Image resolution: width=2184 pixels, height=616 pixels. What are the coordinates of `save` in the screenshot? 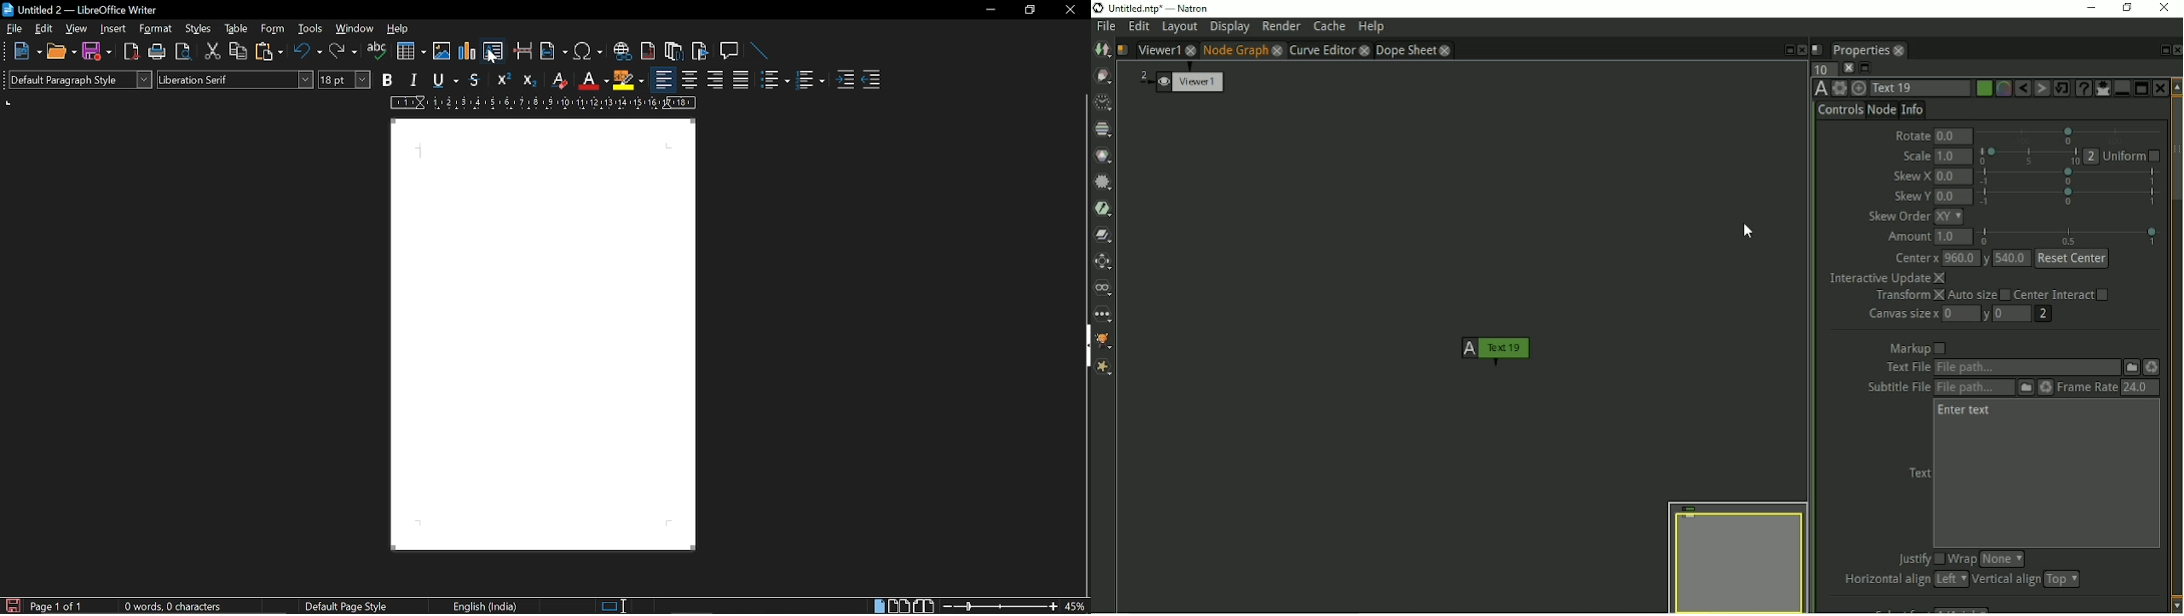 It's located at (12, 605).